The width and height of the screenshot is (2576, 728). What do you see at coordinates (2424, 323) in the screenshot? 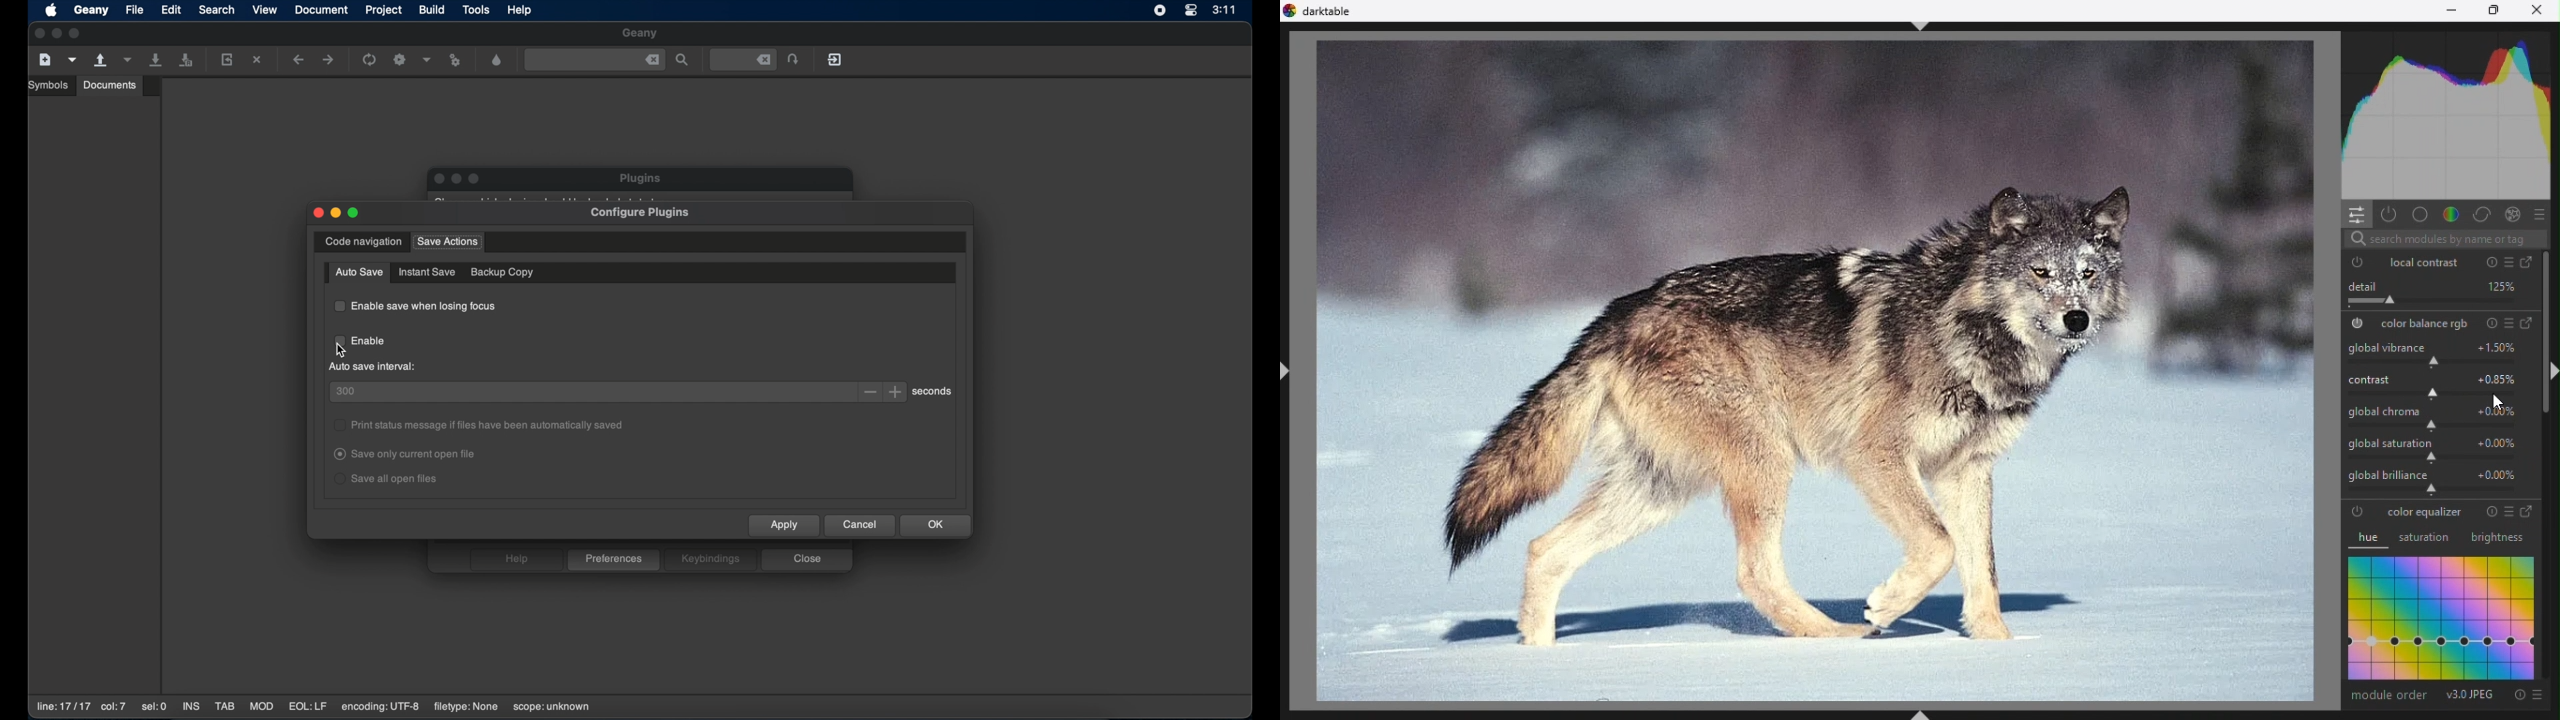
I see `color balance RGB` at bounding box center [2424, 323].